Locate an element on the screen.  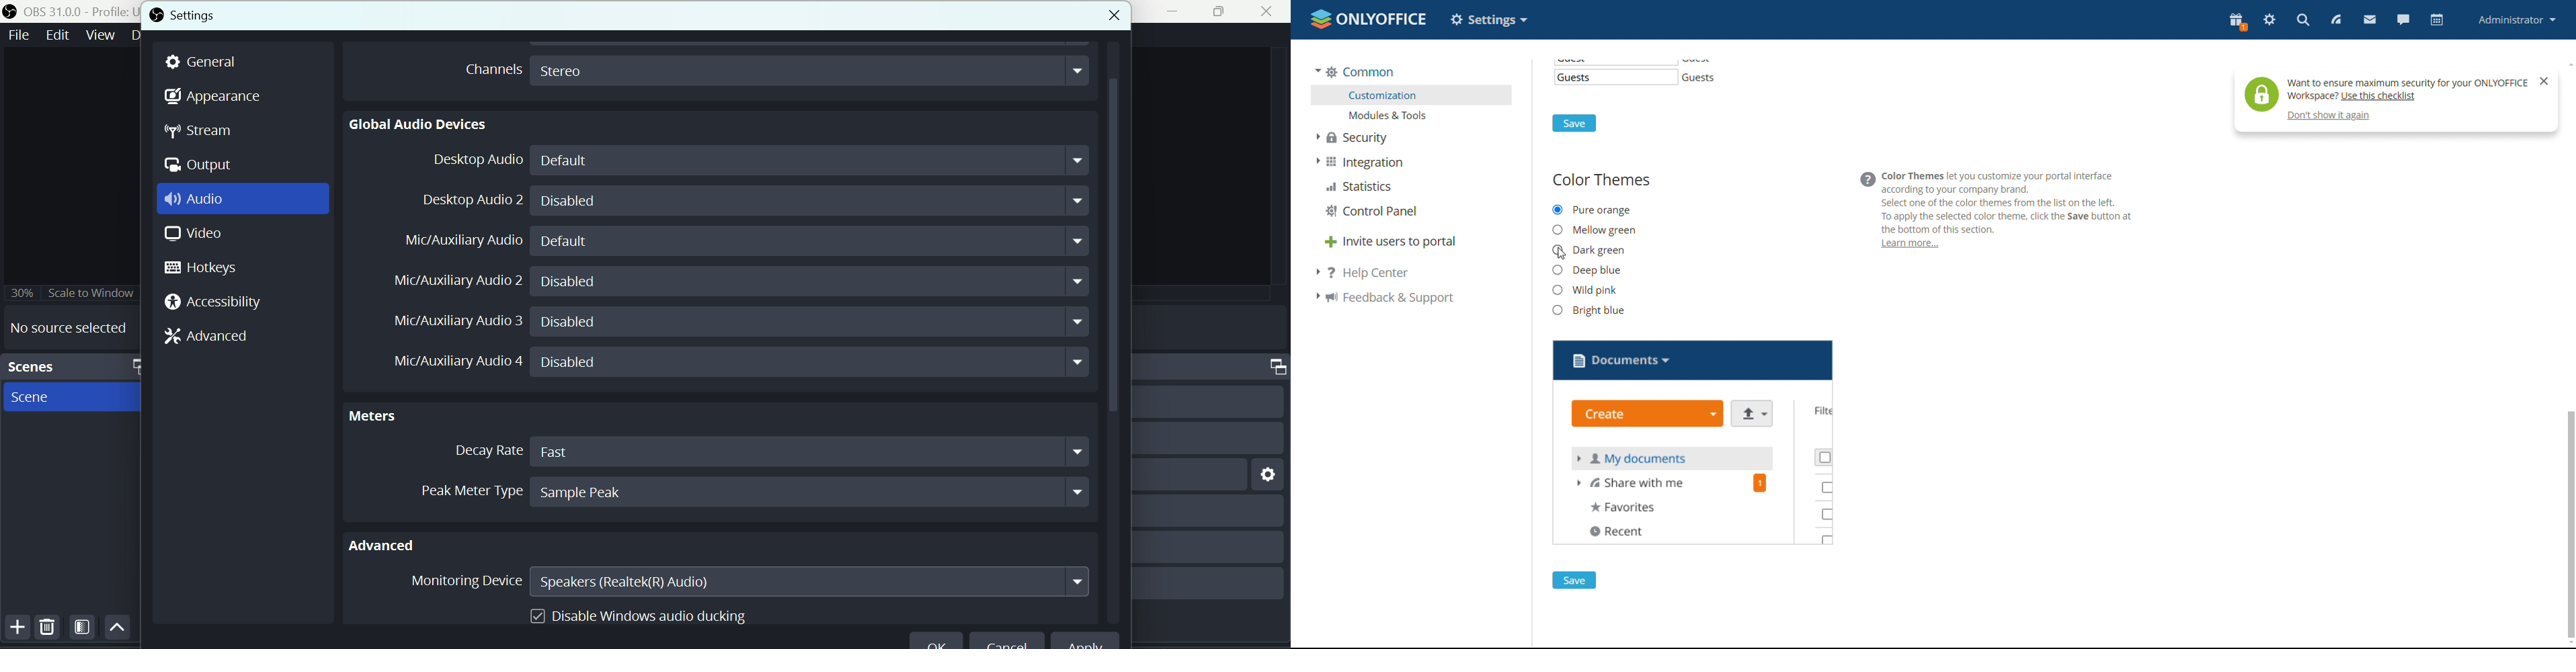
vertical scrollbar is located at coordinates (1113, 334).